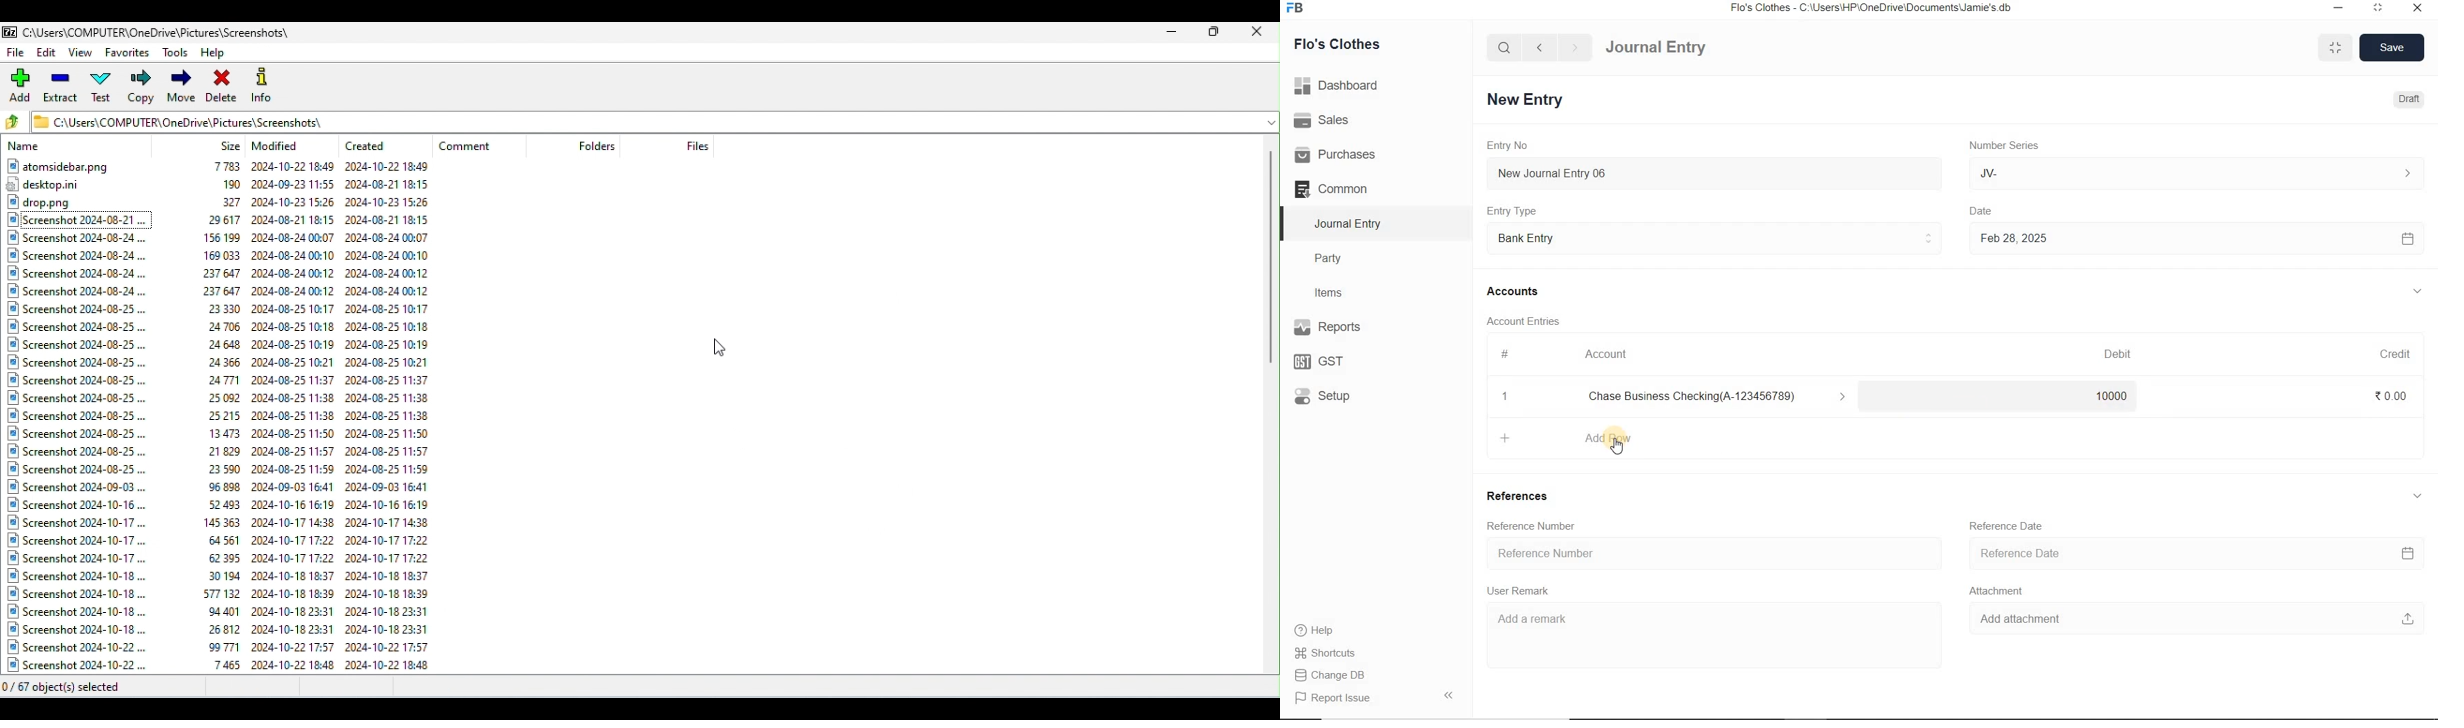 This screenshot has width=2464, height=728. I want to click on Entry No, so click(1510, 146).